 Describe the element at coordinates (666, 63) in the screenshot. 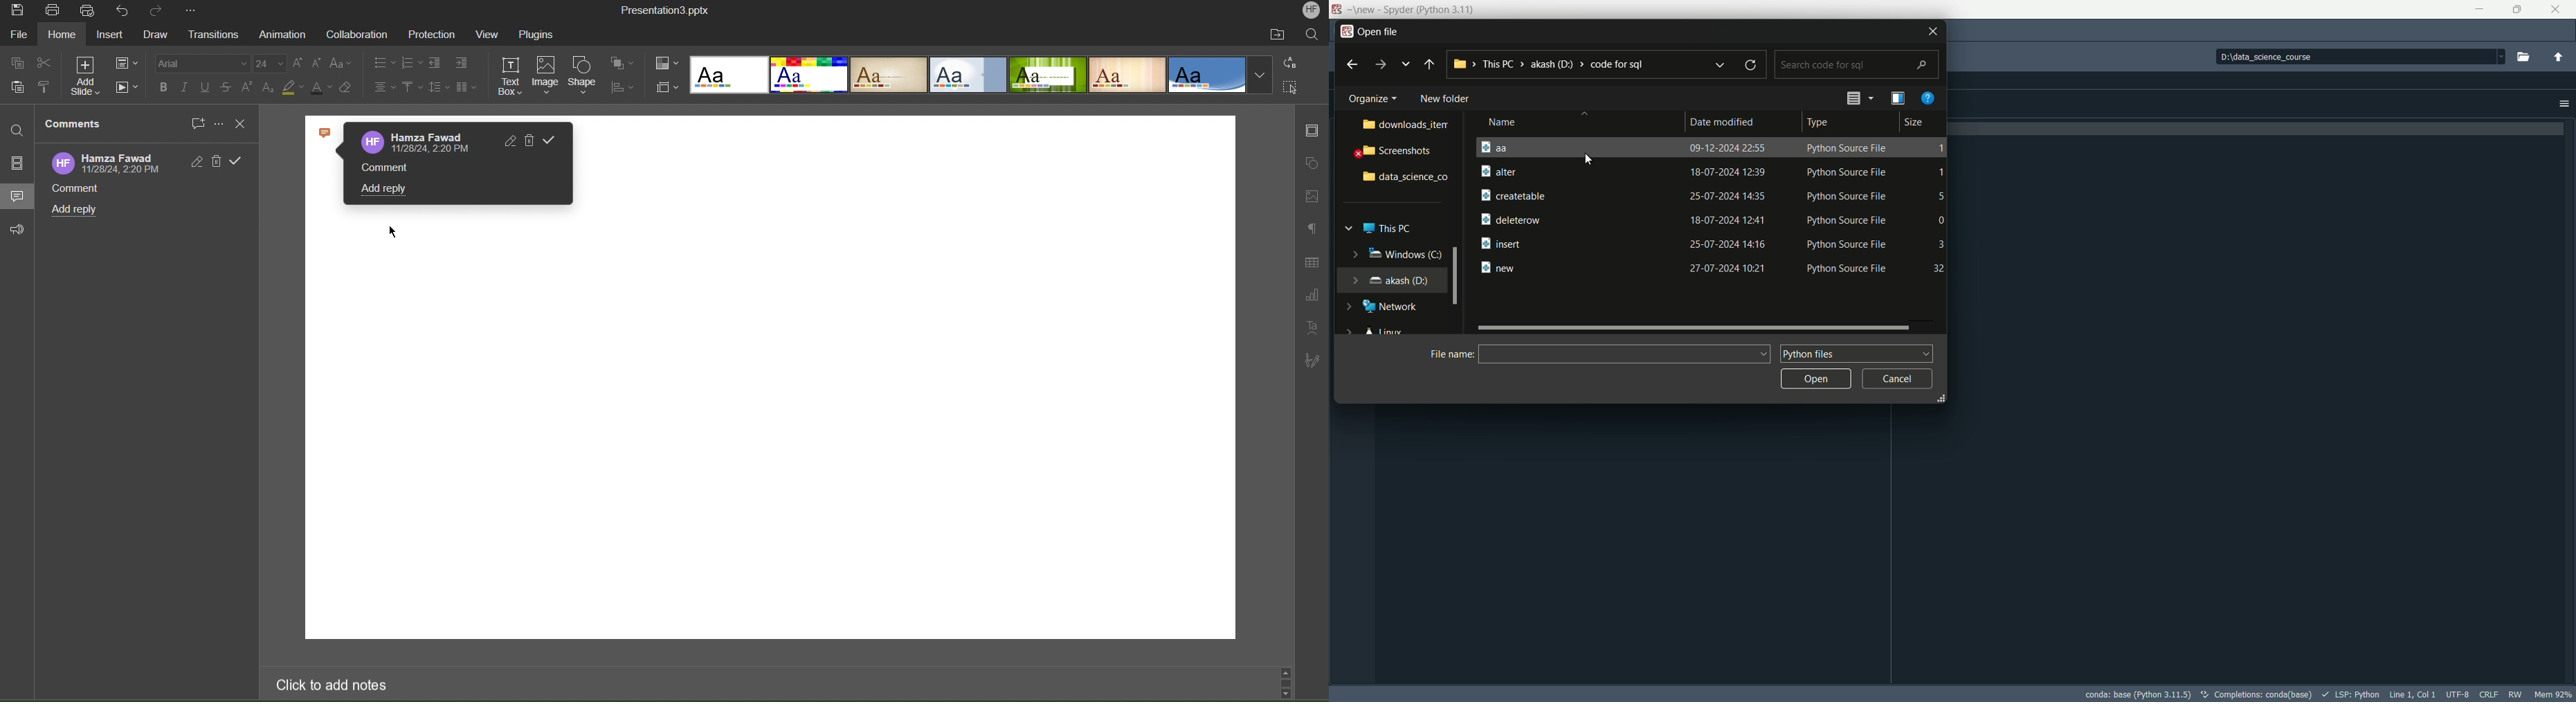

I see `Colors` at that location.